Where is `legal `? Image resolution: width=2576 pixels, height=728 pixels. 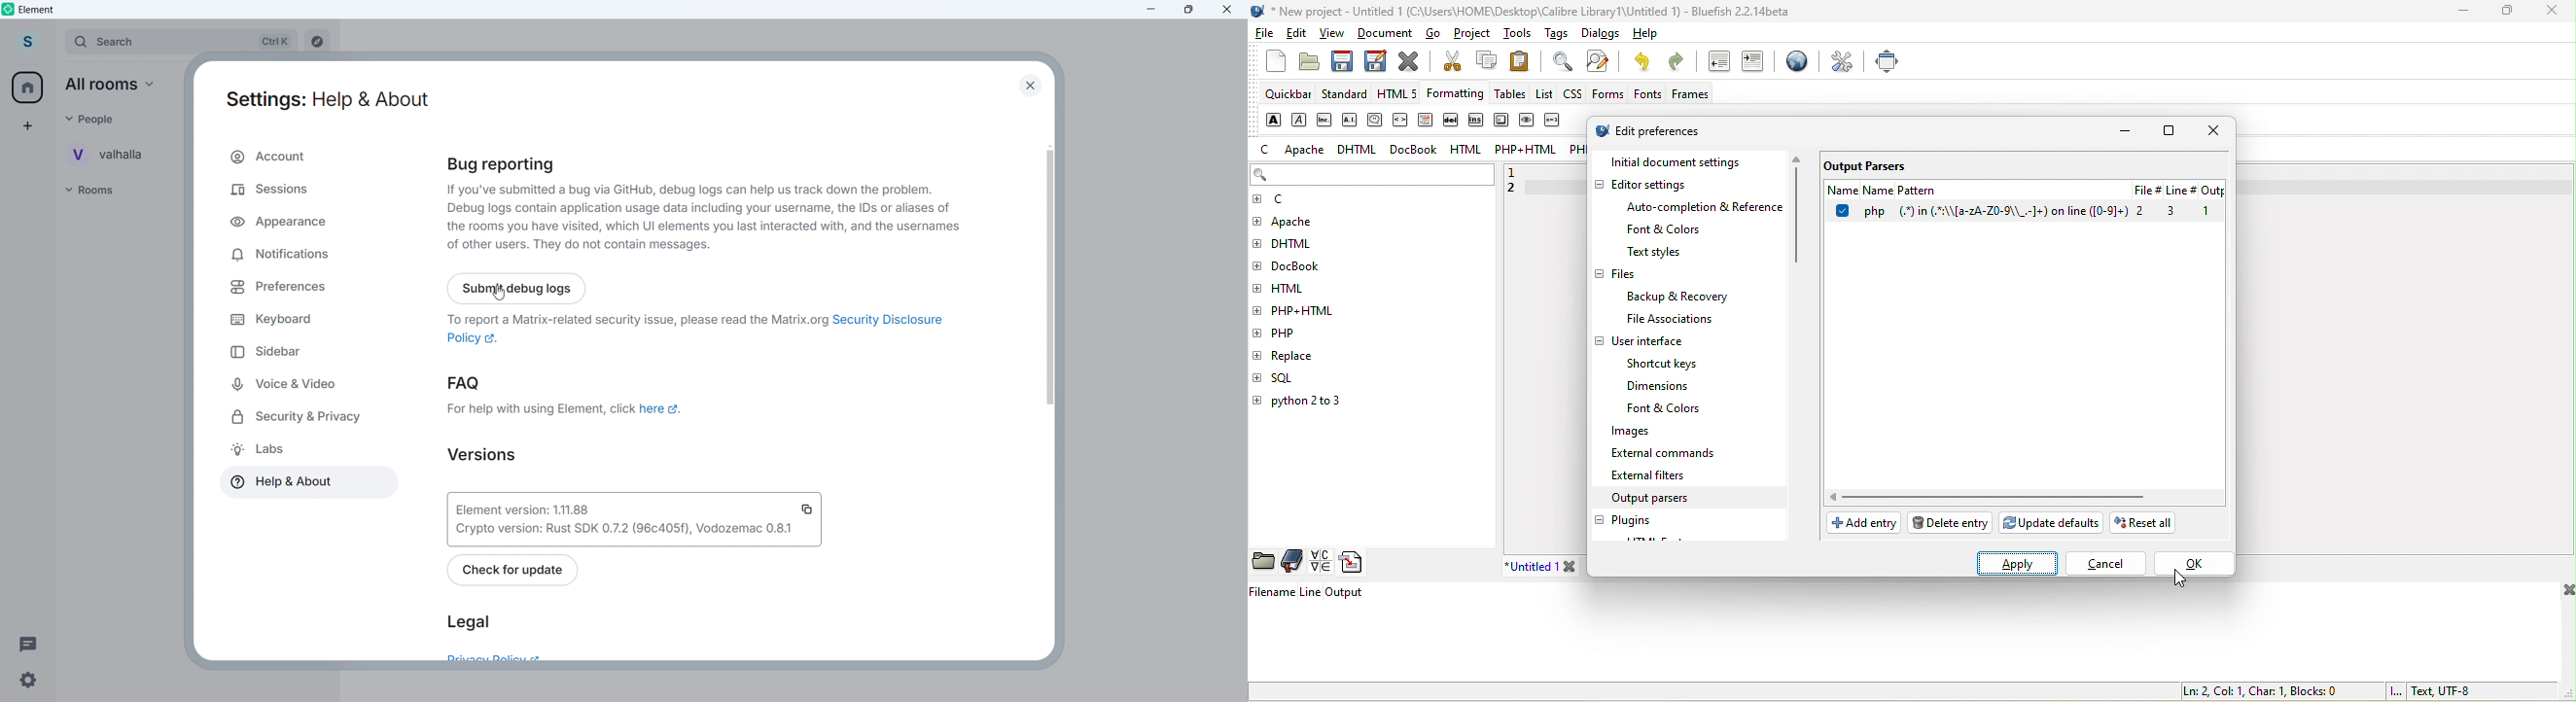 legal  is located at coordinates (468, 622).